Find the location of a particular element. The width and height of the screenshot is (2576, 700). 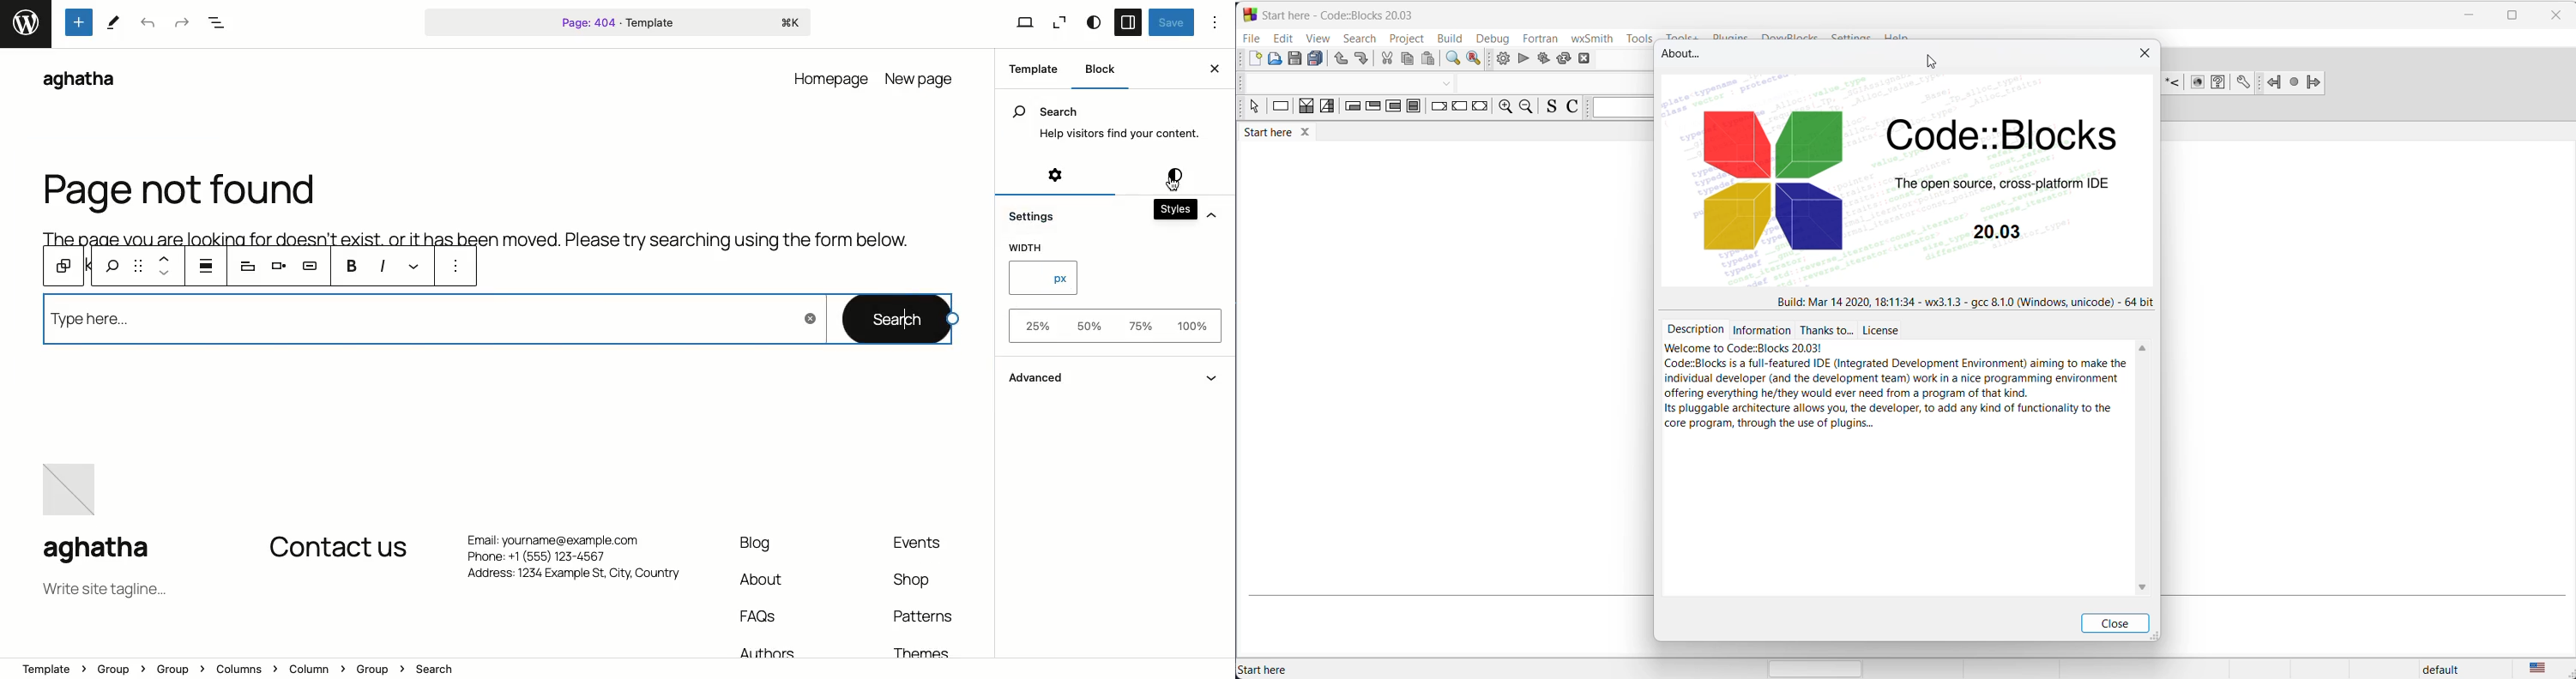

continue instruction is located at coordinates (1459, 108).